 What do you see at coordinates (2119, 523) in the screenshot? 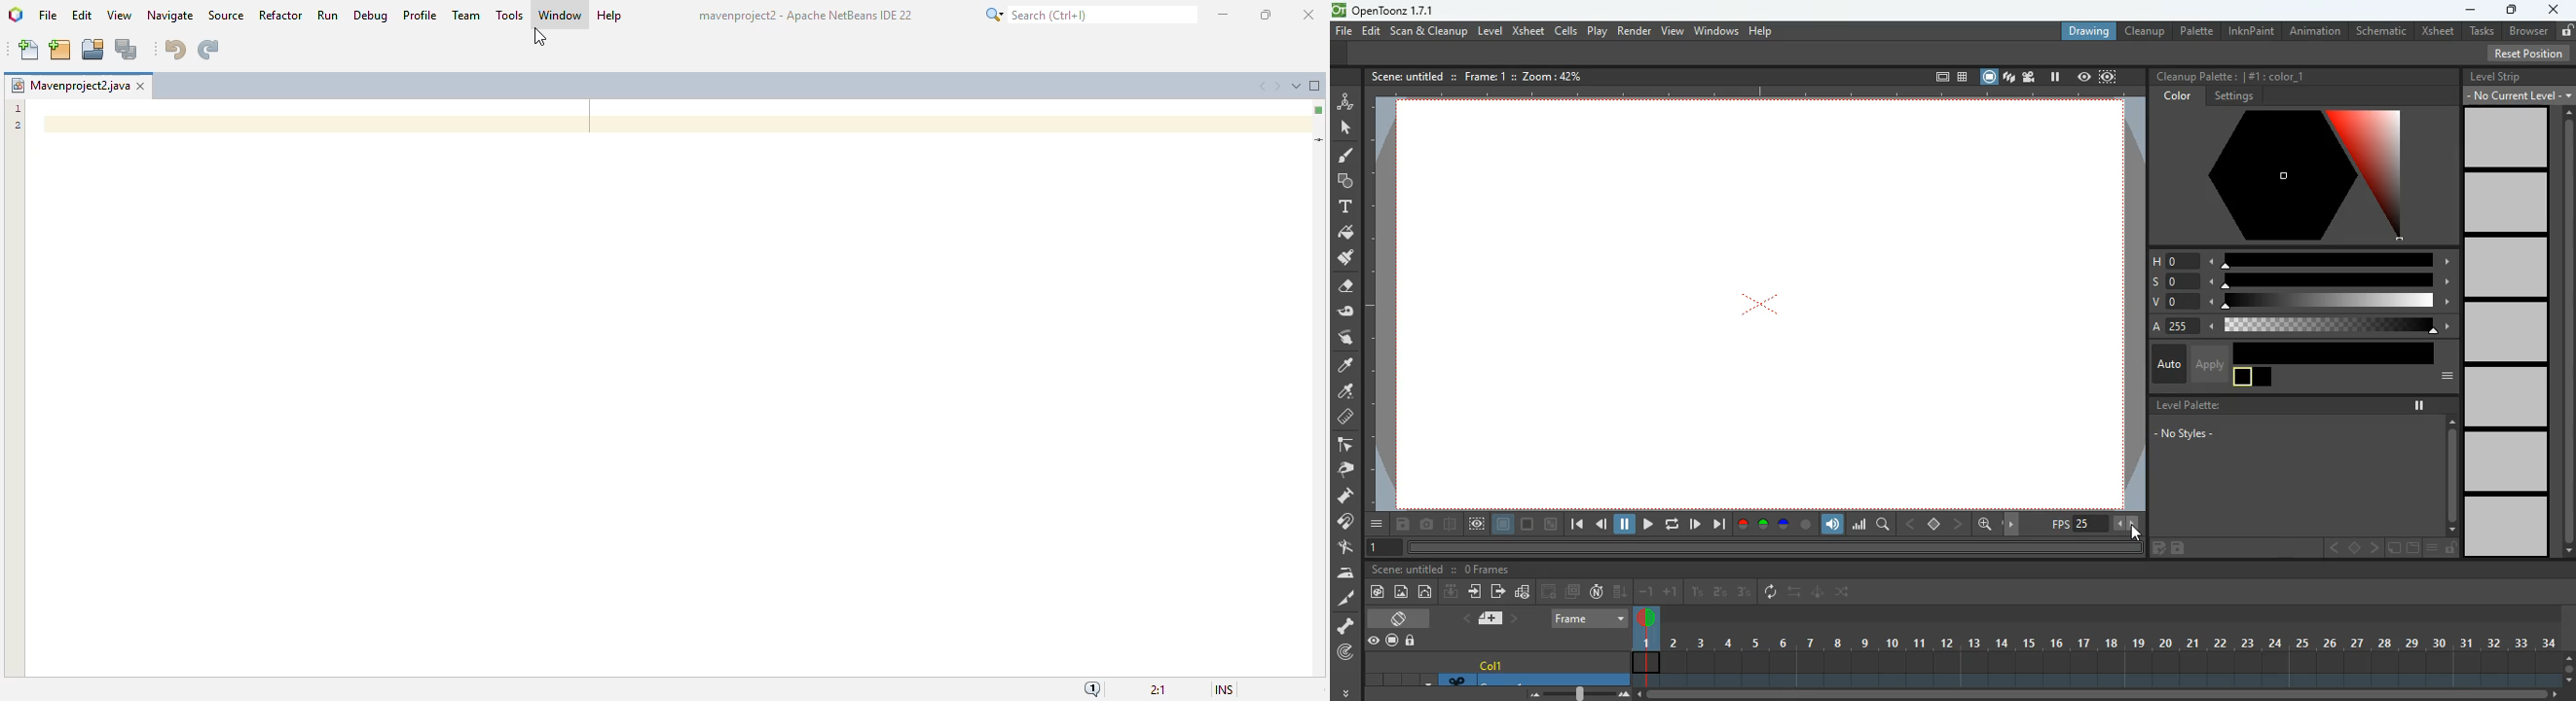
I see `less` at bounding box center [2119, 523].